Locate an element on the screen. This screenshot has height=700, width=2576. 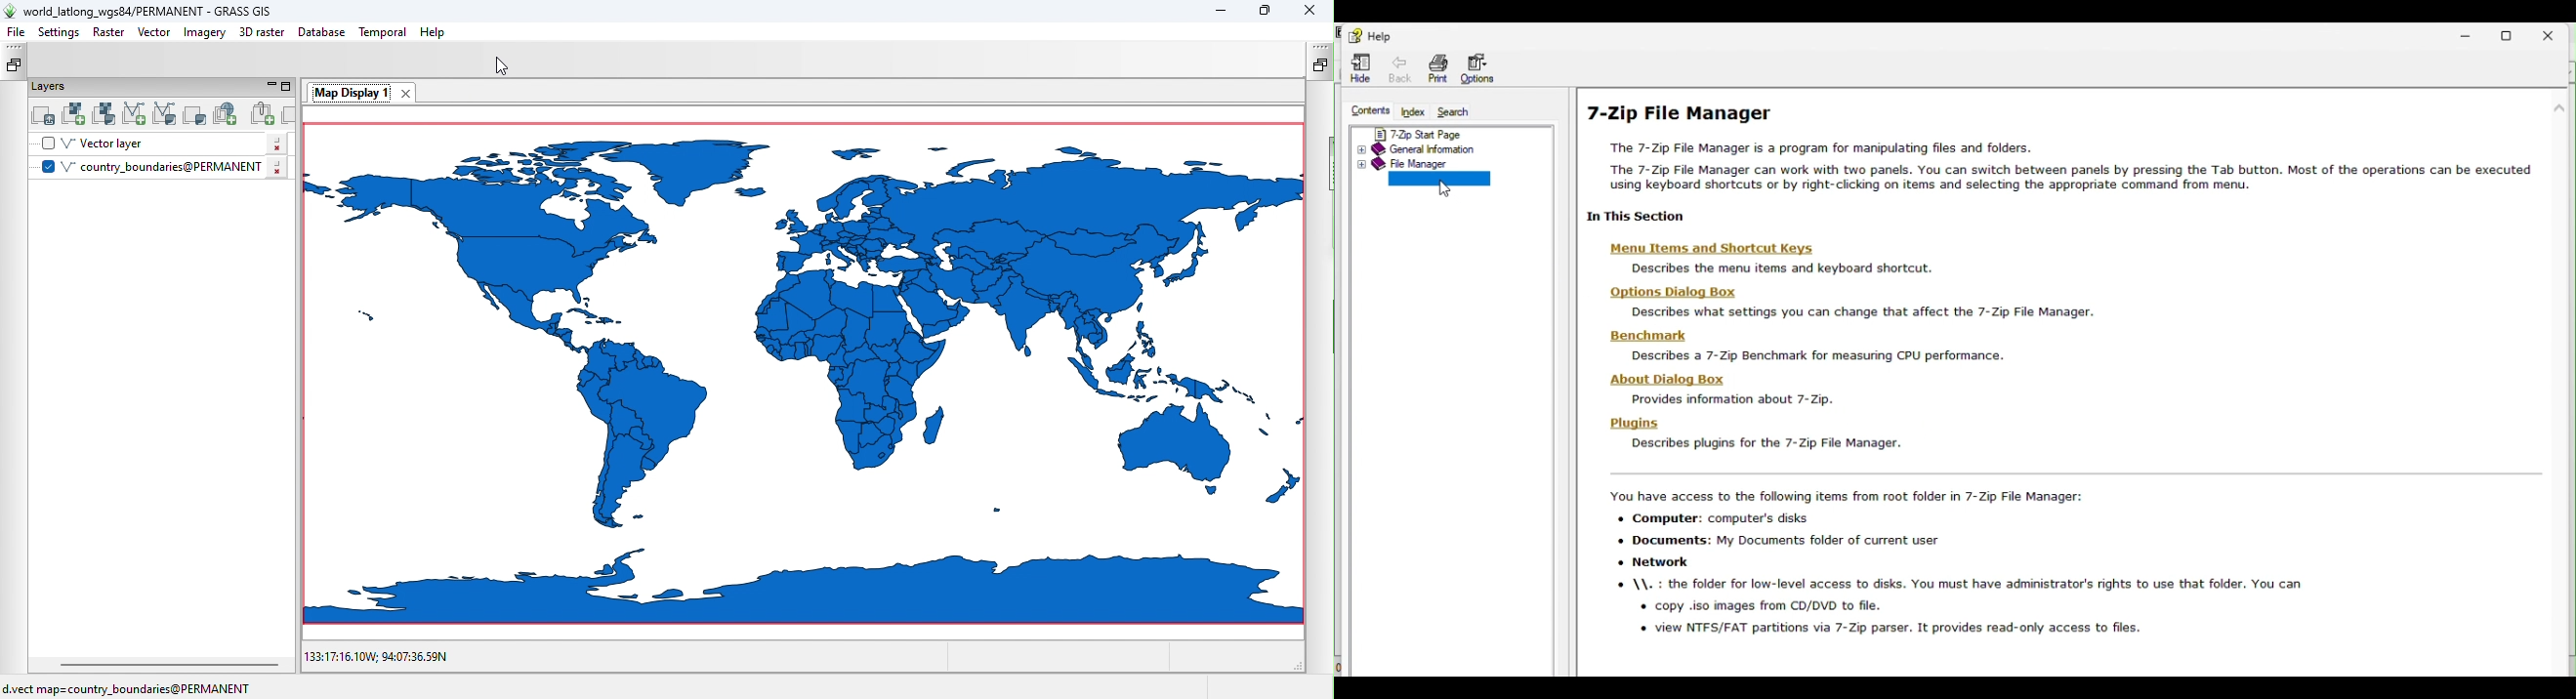
7 zip start page is located at coordinates (1453, 133).